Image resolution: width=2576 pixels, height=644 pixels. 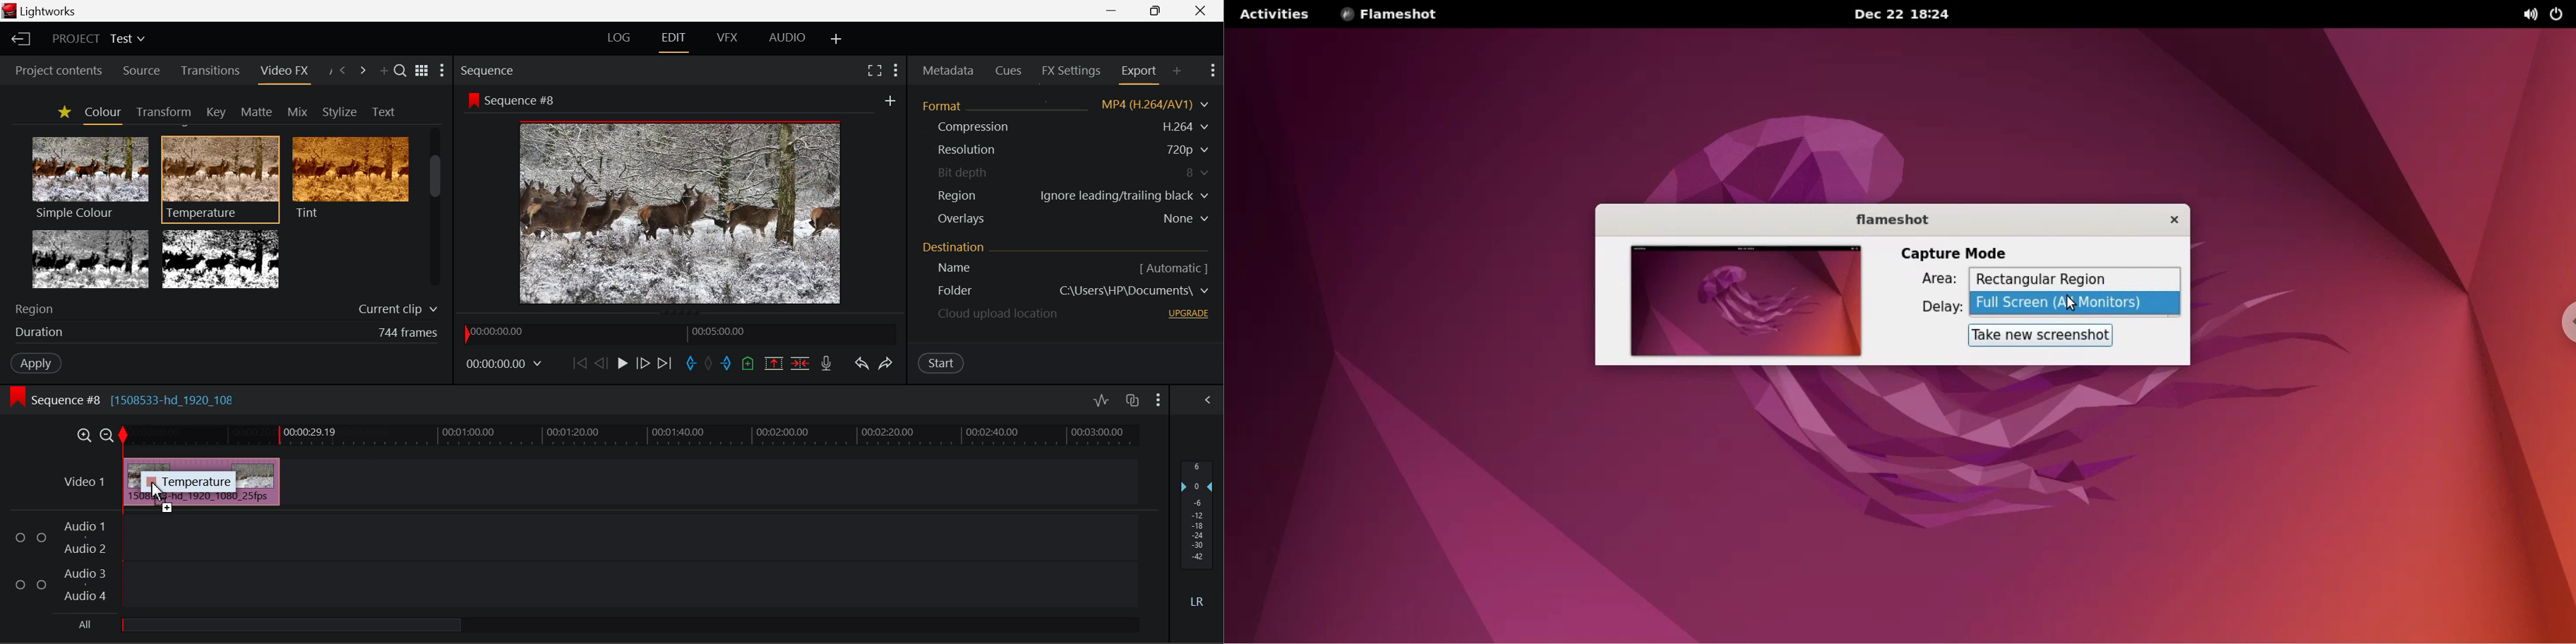 What do you see at coordinates (683, 211) in the screenshot?
I see `Sequence Preview Screen` at bounding box center [683, 211].